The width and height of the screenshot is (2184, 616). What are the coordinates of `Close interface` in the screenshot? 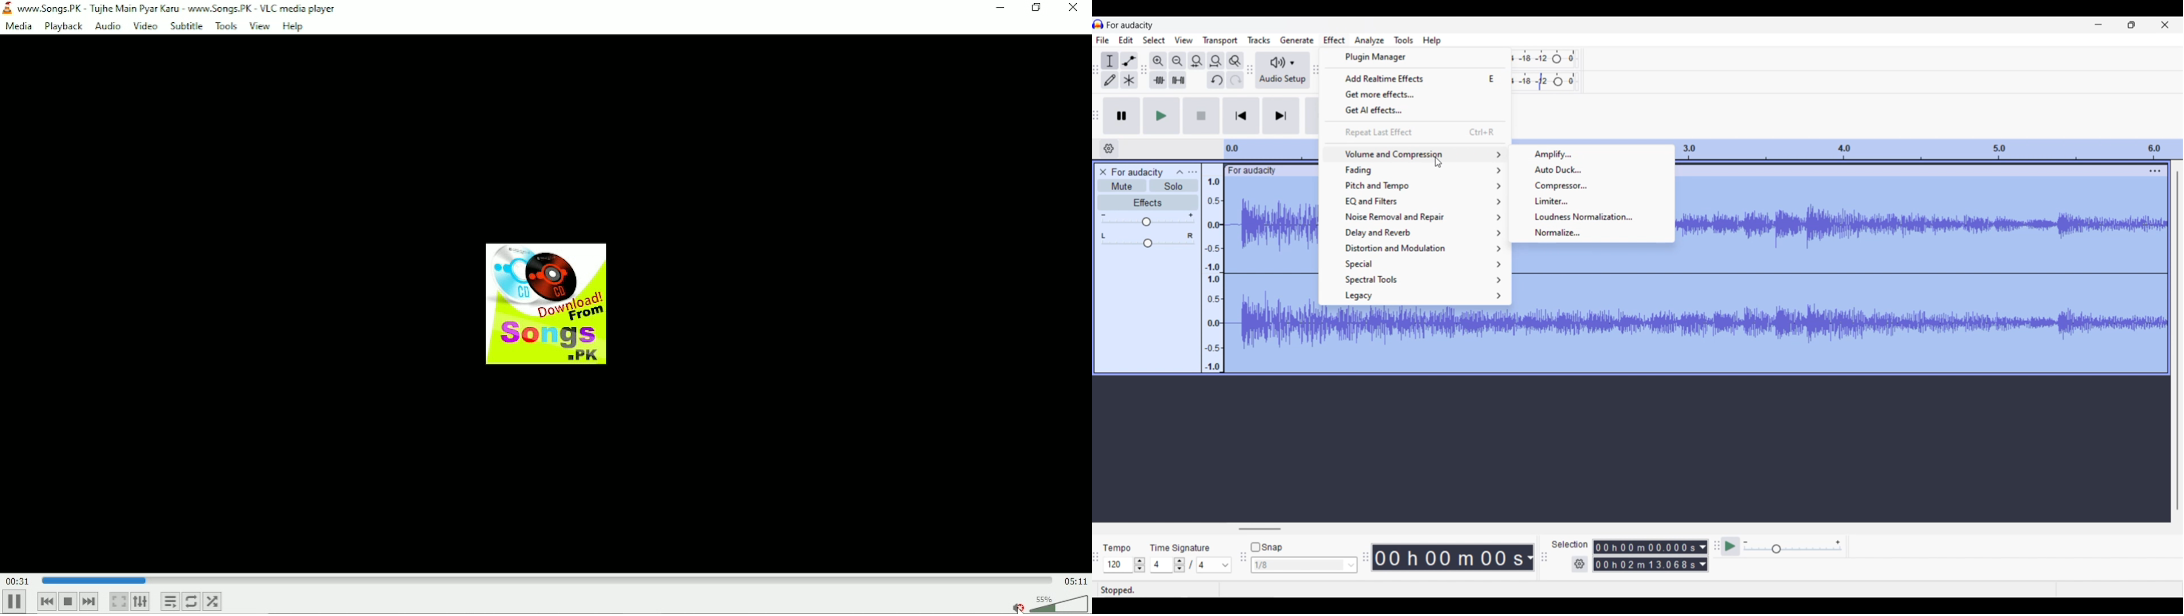 It's located at (2166, 25).